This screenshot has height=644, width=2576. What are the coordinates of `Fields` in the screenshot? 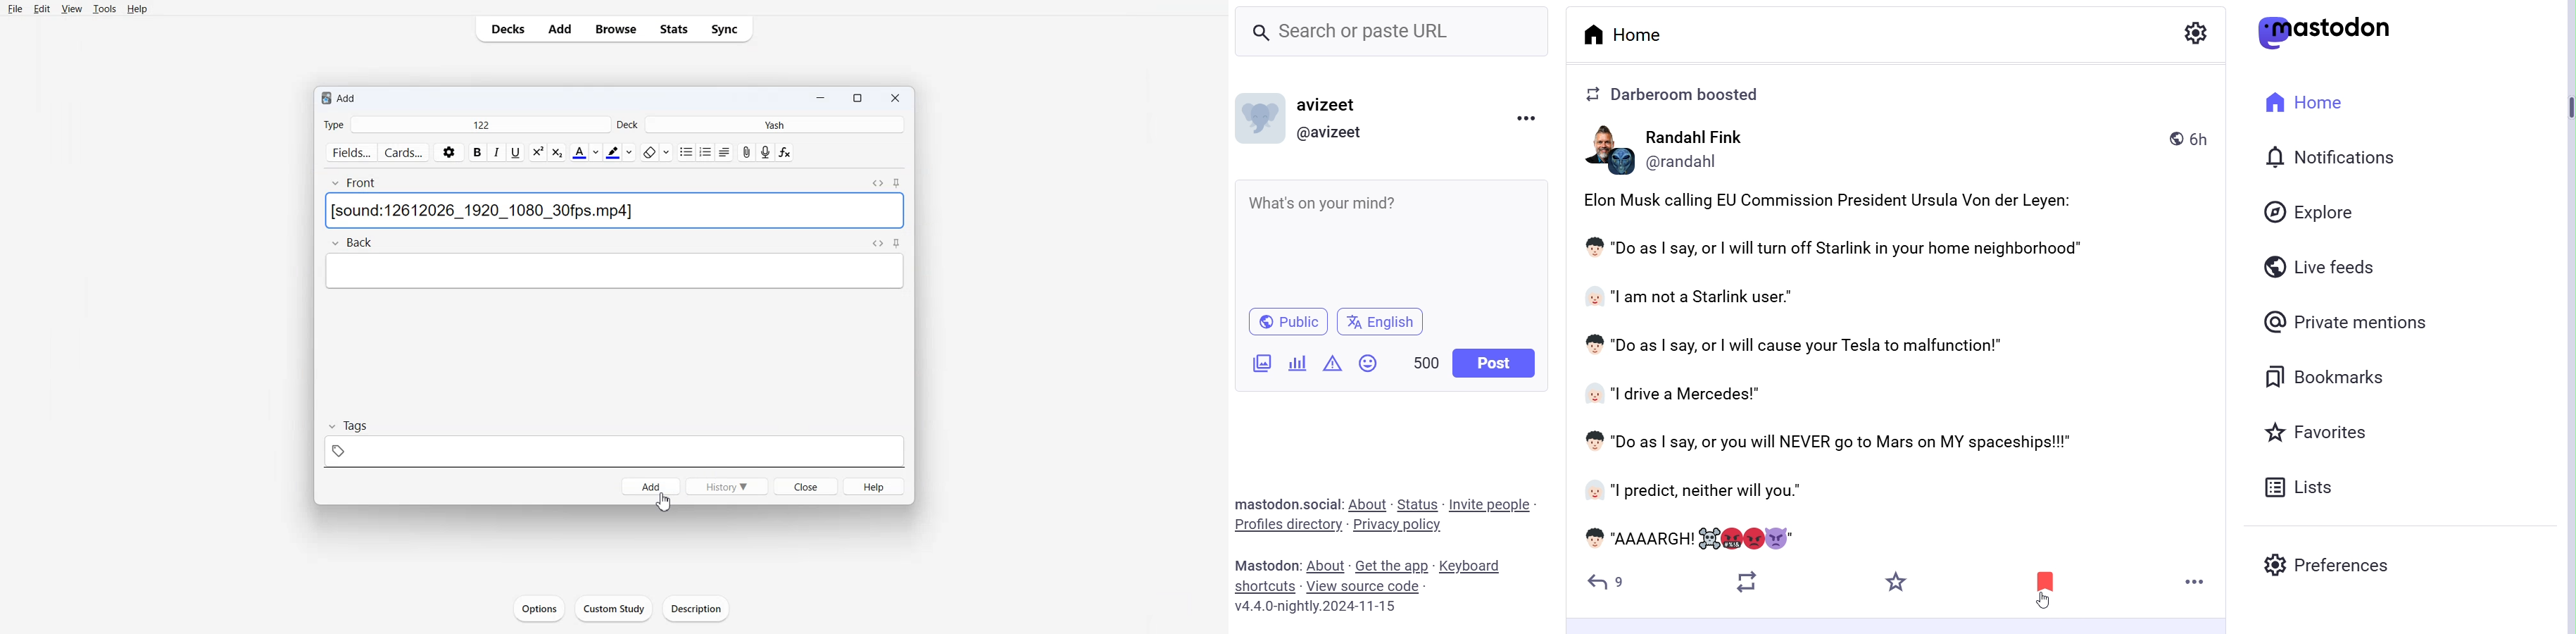 It's located at (351, 153).